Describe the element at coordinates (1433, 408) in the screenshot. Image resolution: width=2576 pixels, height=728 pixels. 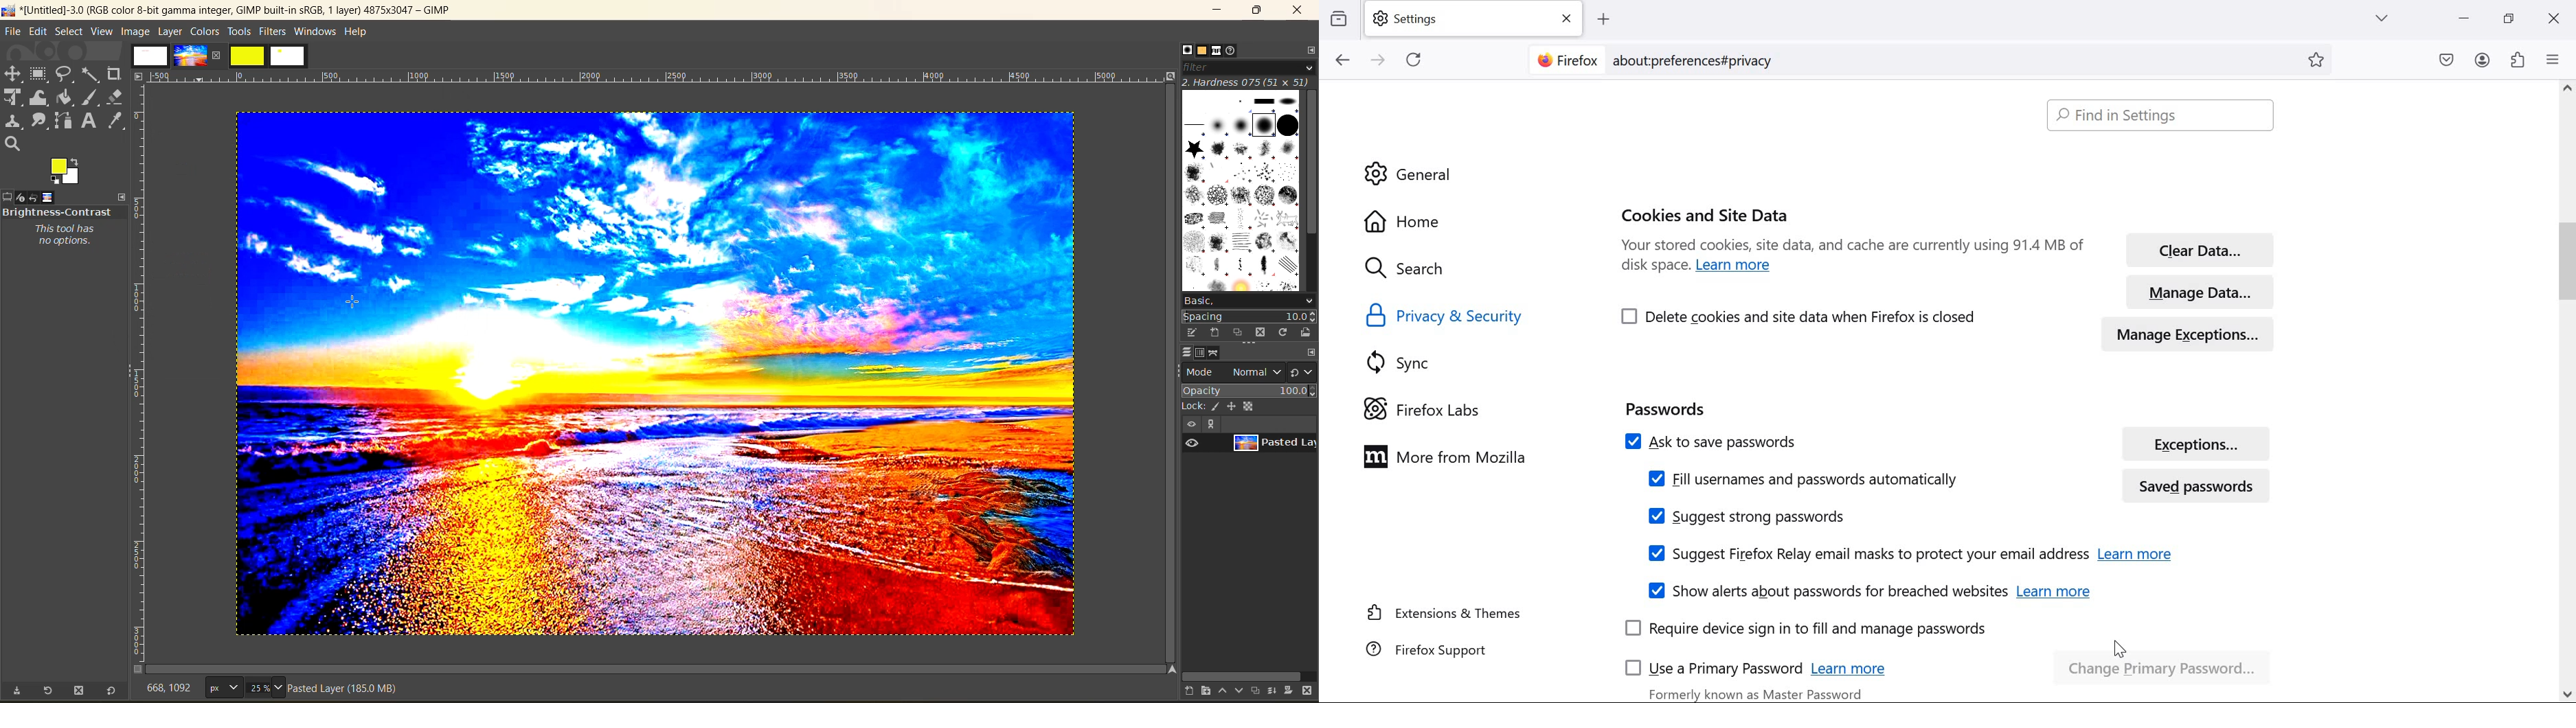
I see `Firefox Labs` at that location.